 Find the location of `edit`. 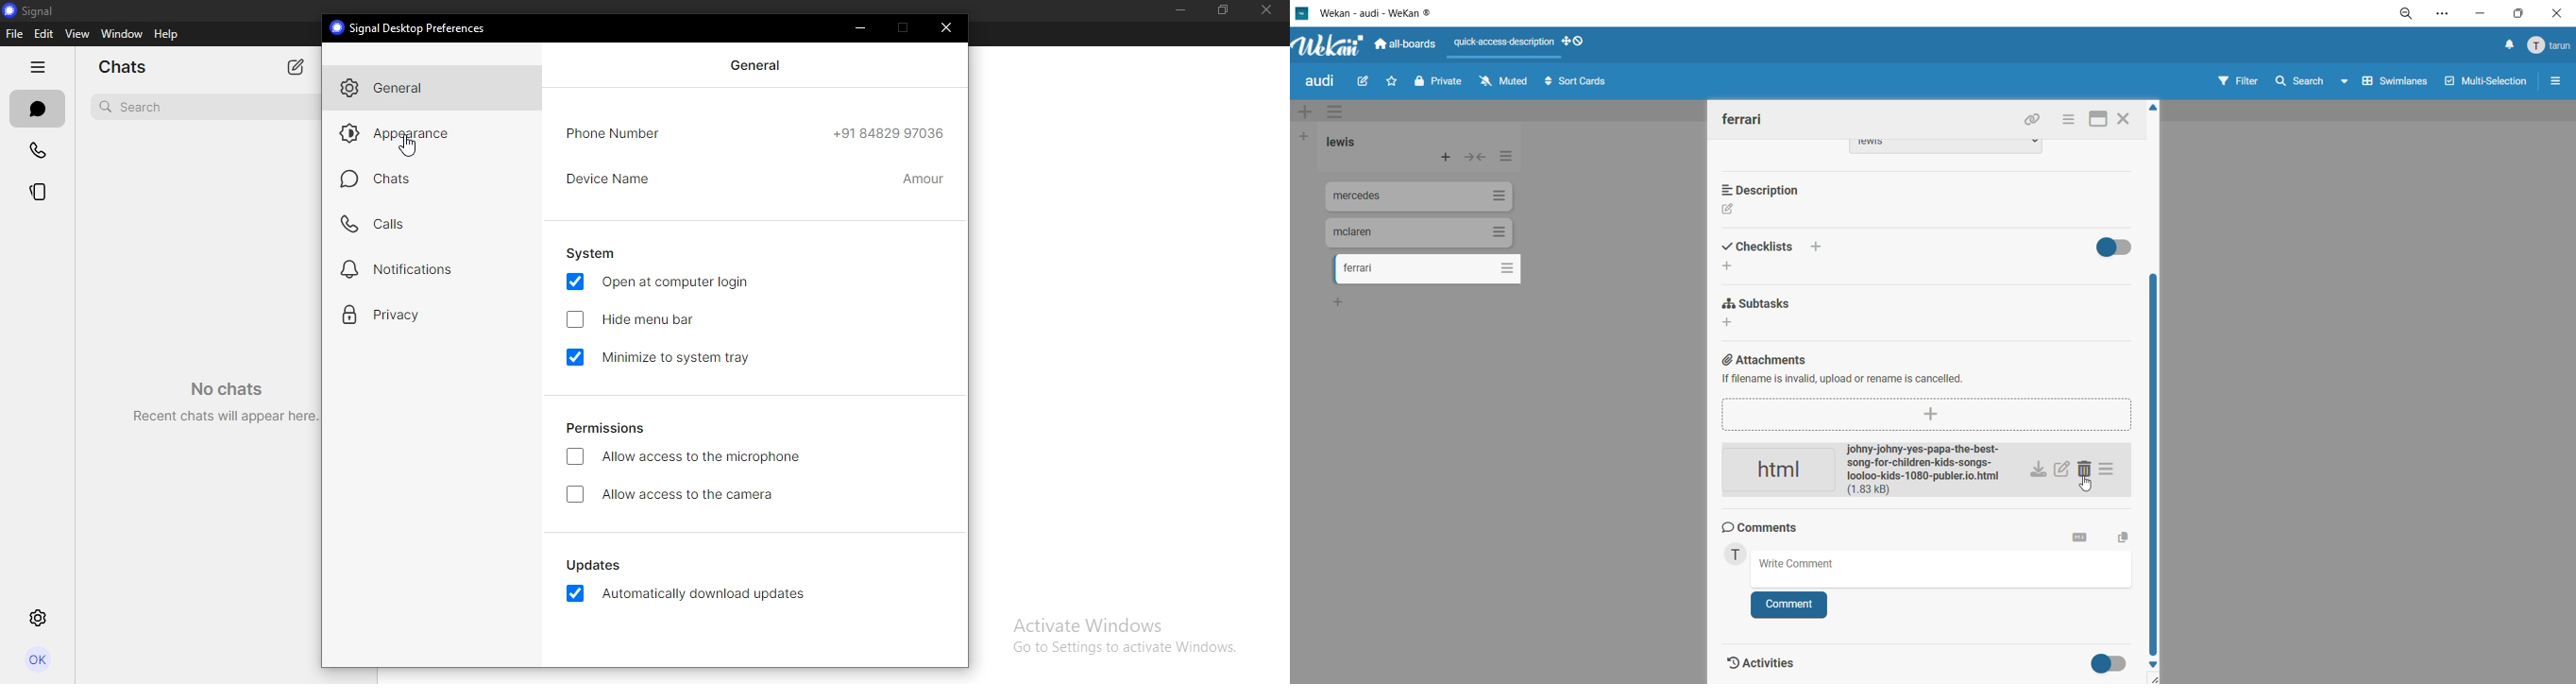

edit is located at coordinates (2063, 471).